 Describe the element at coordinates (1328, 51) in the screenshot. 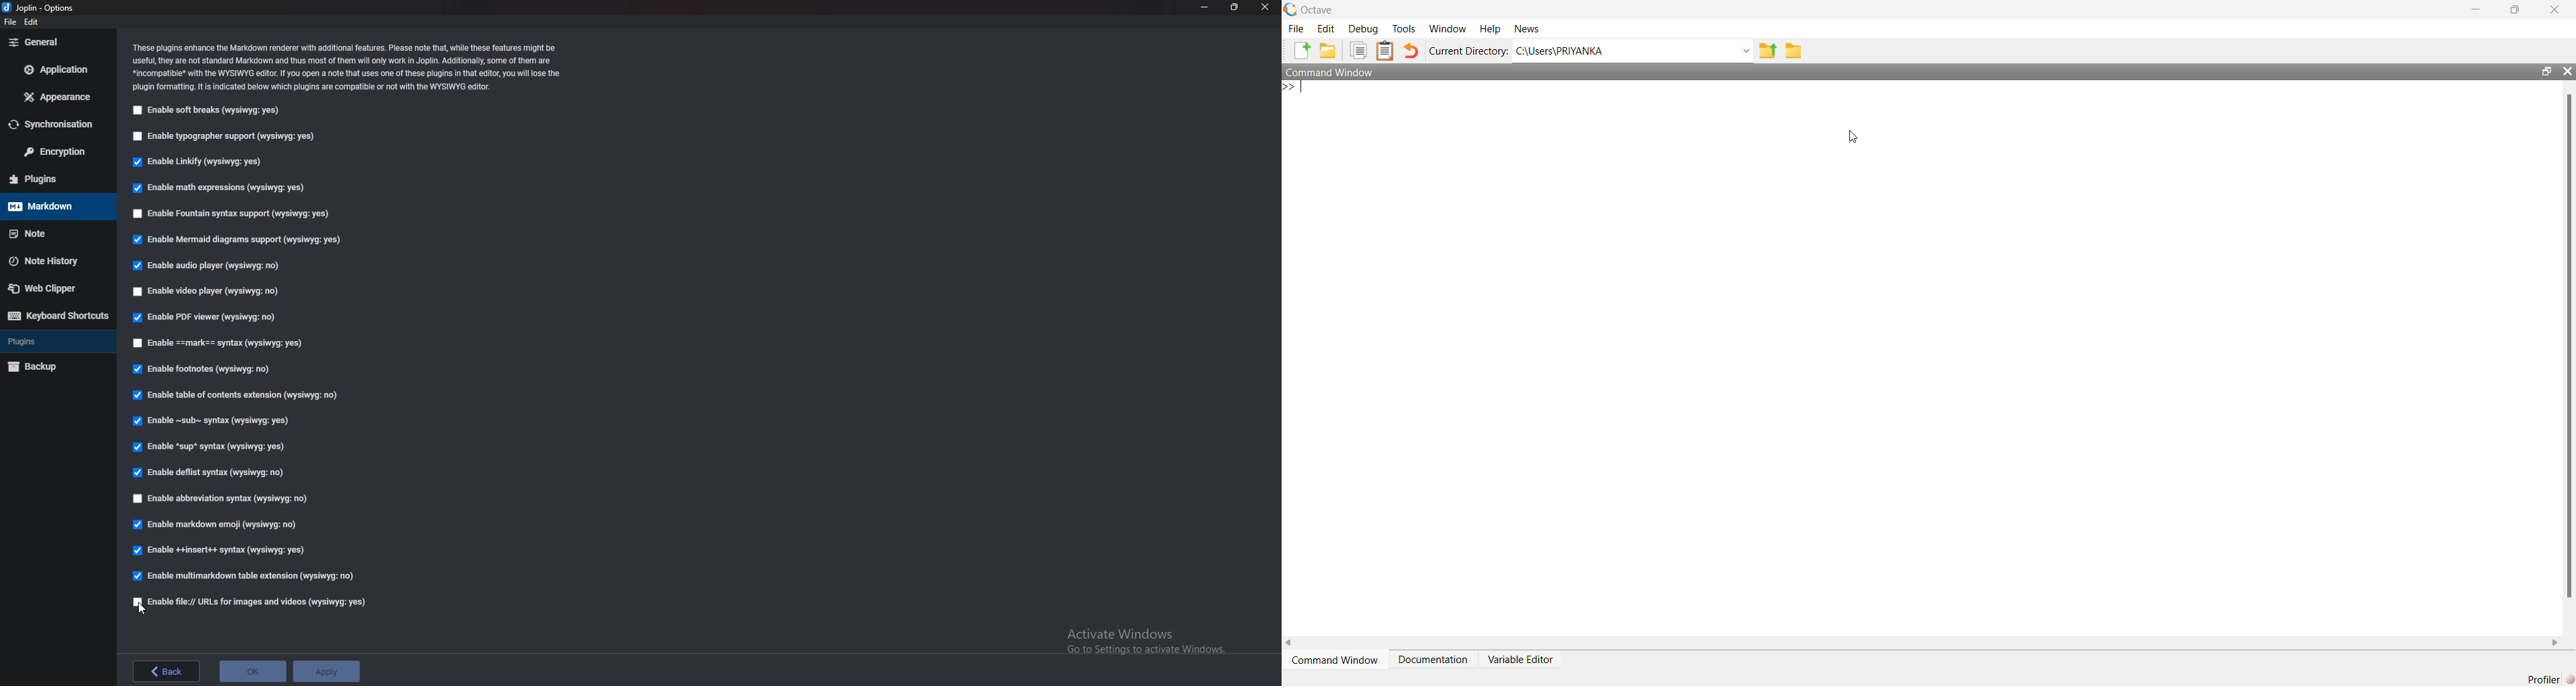

I see `New Folder` at that location.